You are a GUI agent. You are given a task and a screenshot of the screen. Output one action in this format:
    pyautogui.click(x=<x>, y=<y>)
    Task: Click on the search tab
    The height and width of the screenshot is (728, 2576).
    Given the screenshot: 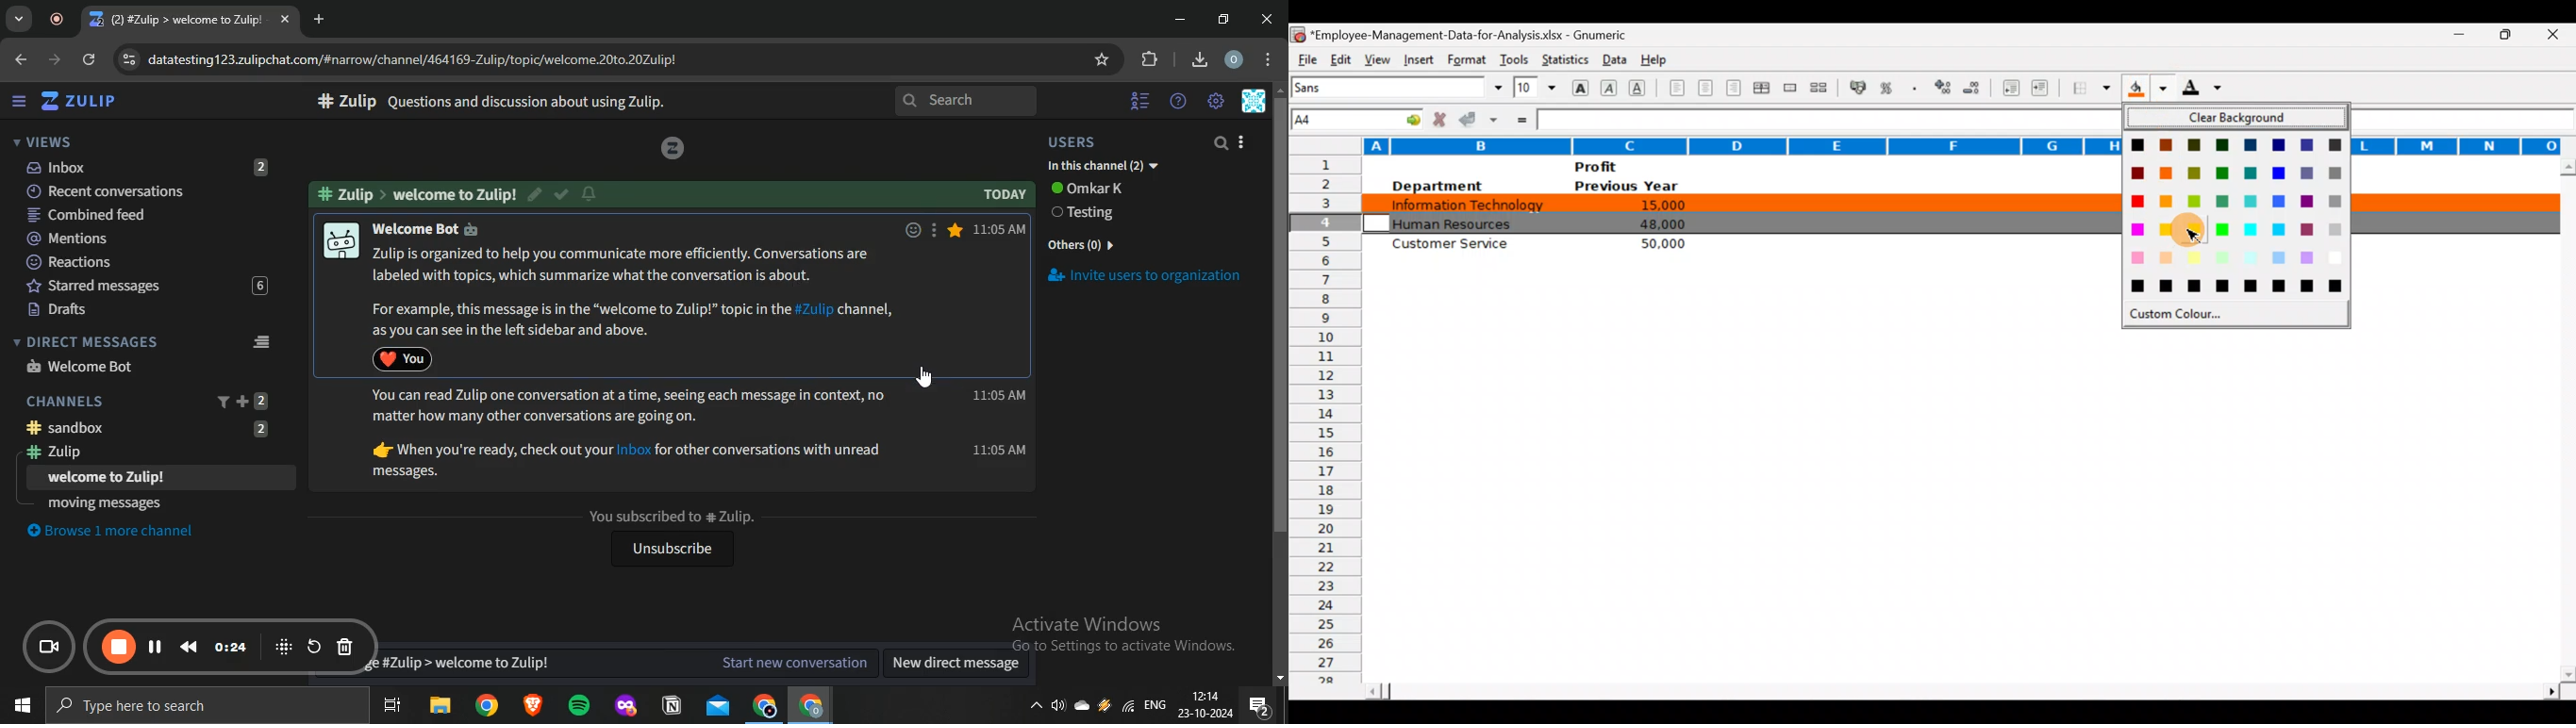 What is the action you would take?
    pyautogui.click(x=19, y=20)
    